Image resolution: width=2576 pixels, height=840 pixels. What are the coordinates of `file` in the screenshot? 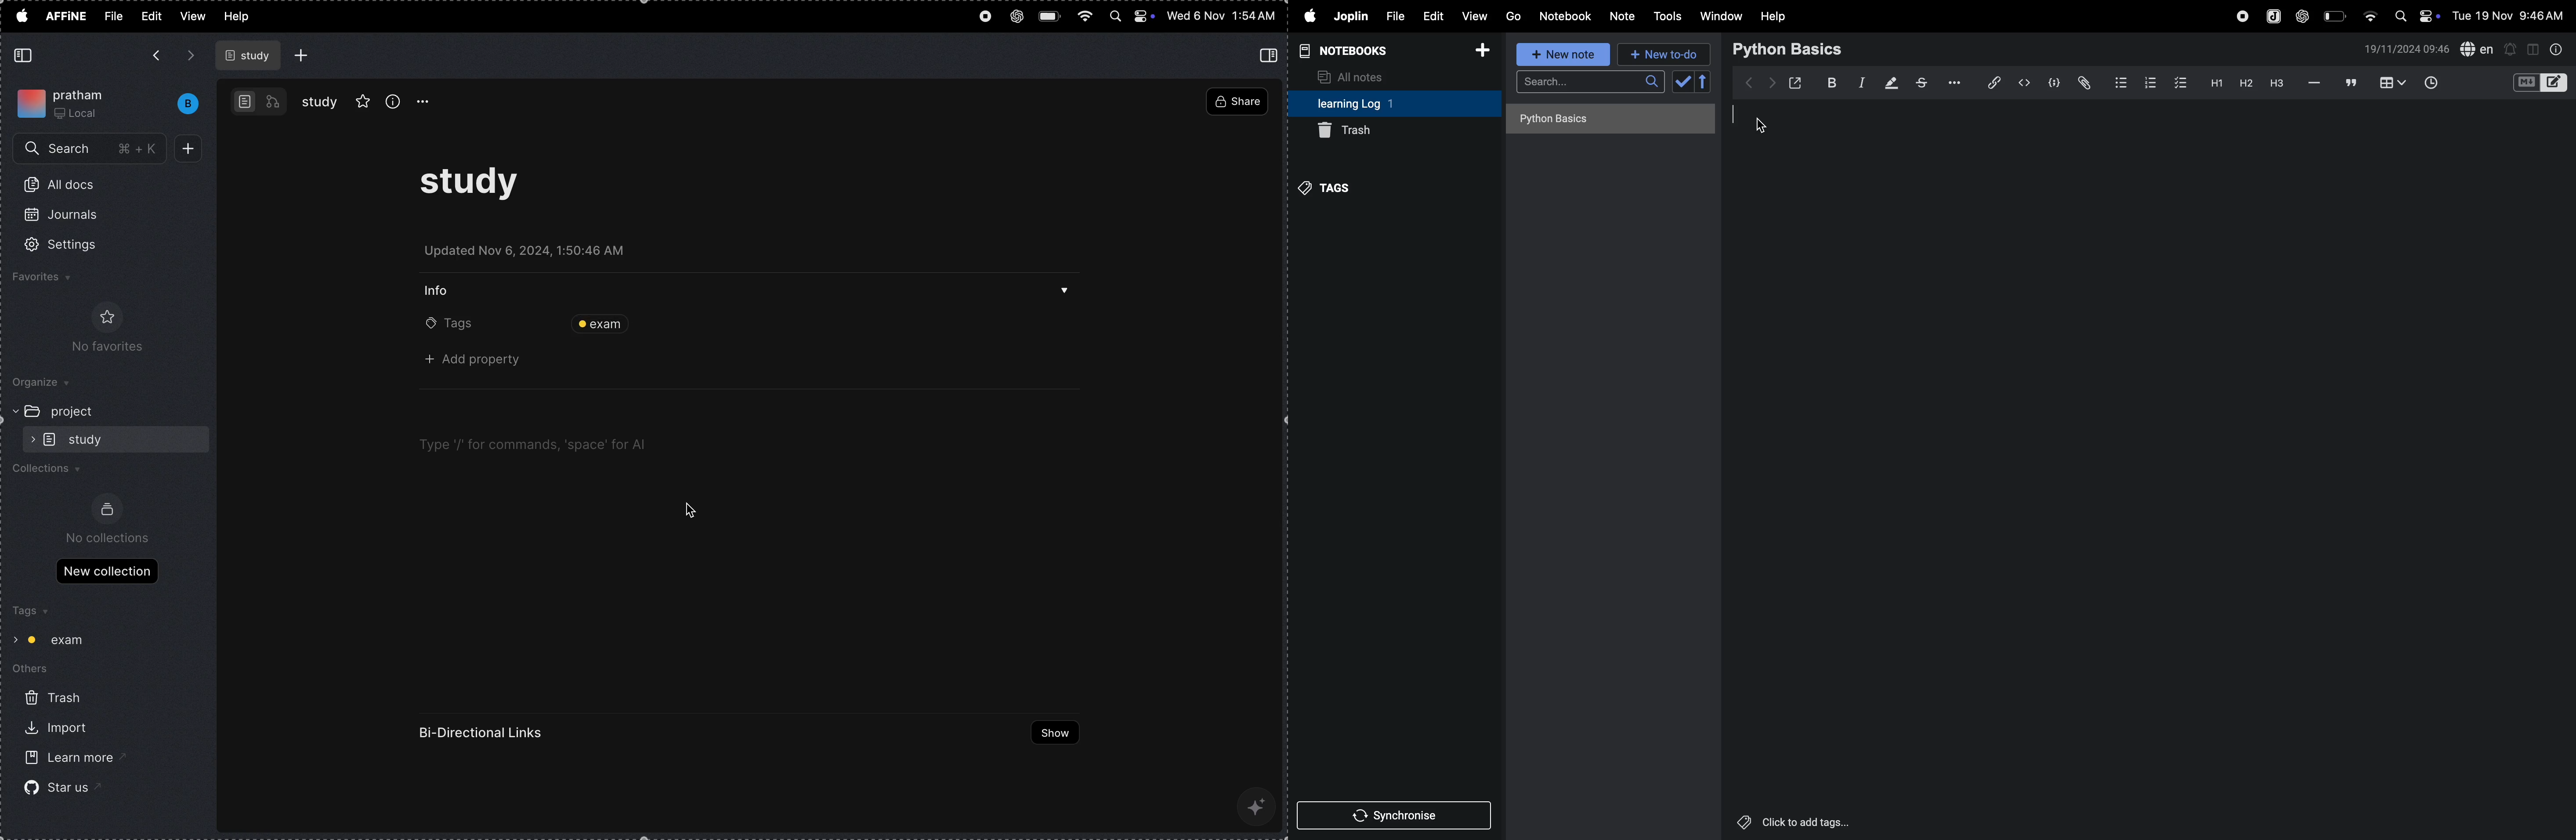 It's located at (1393, 17).